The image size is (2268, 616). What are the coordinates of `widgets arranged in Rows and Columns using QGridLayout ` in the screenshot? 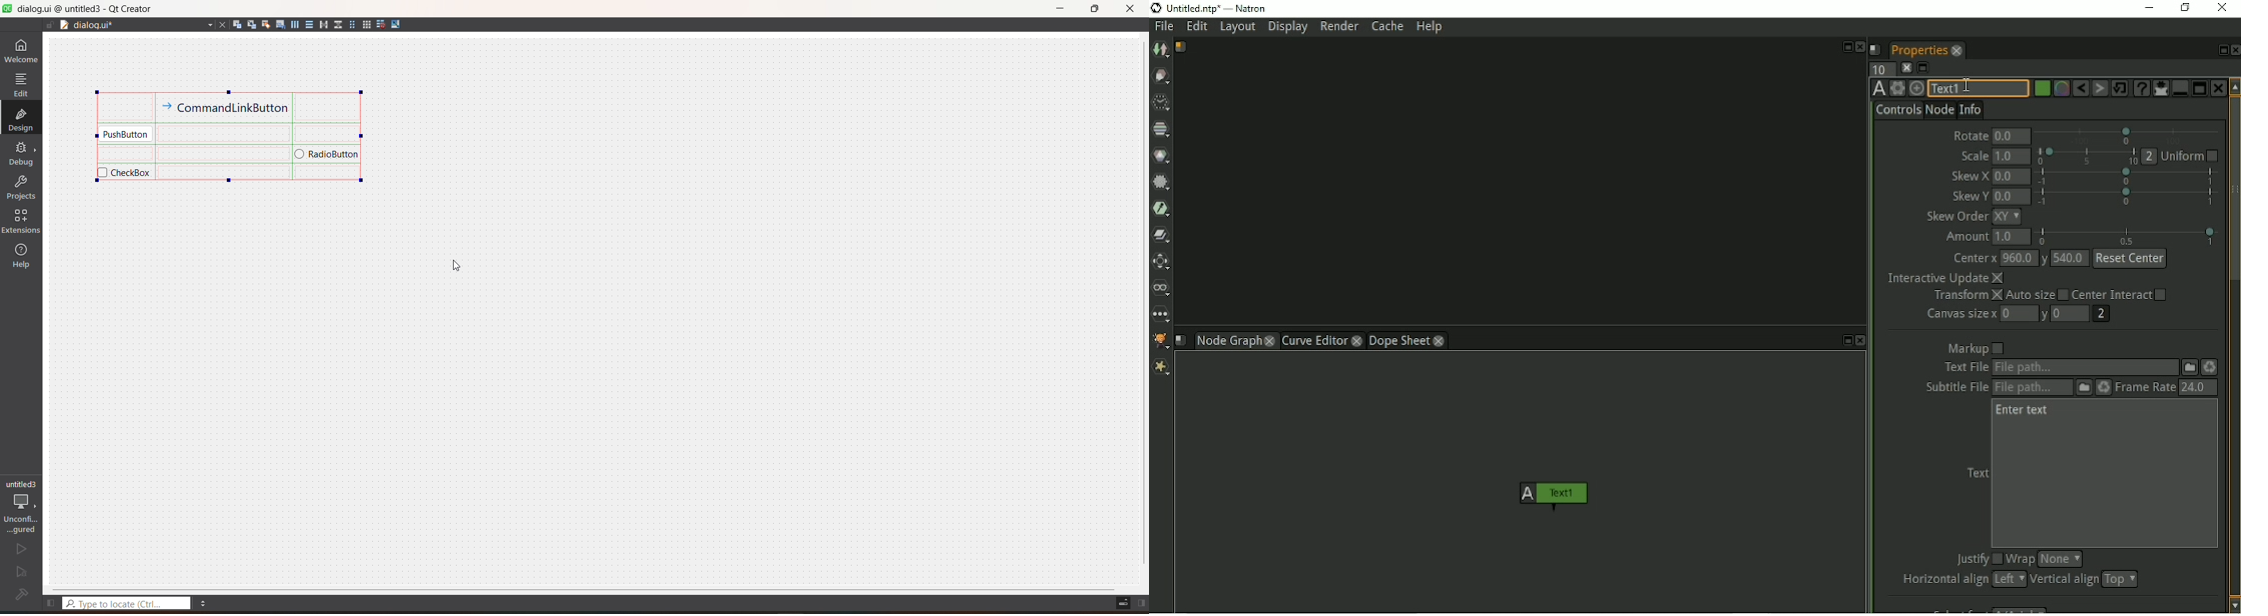 It's located at (230, 135).